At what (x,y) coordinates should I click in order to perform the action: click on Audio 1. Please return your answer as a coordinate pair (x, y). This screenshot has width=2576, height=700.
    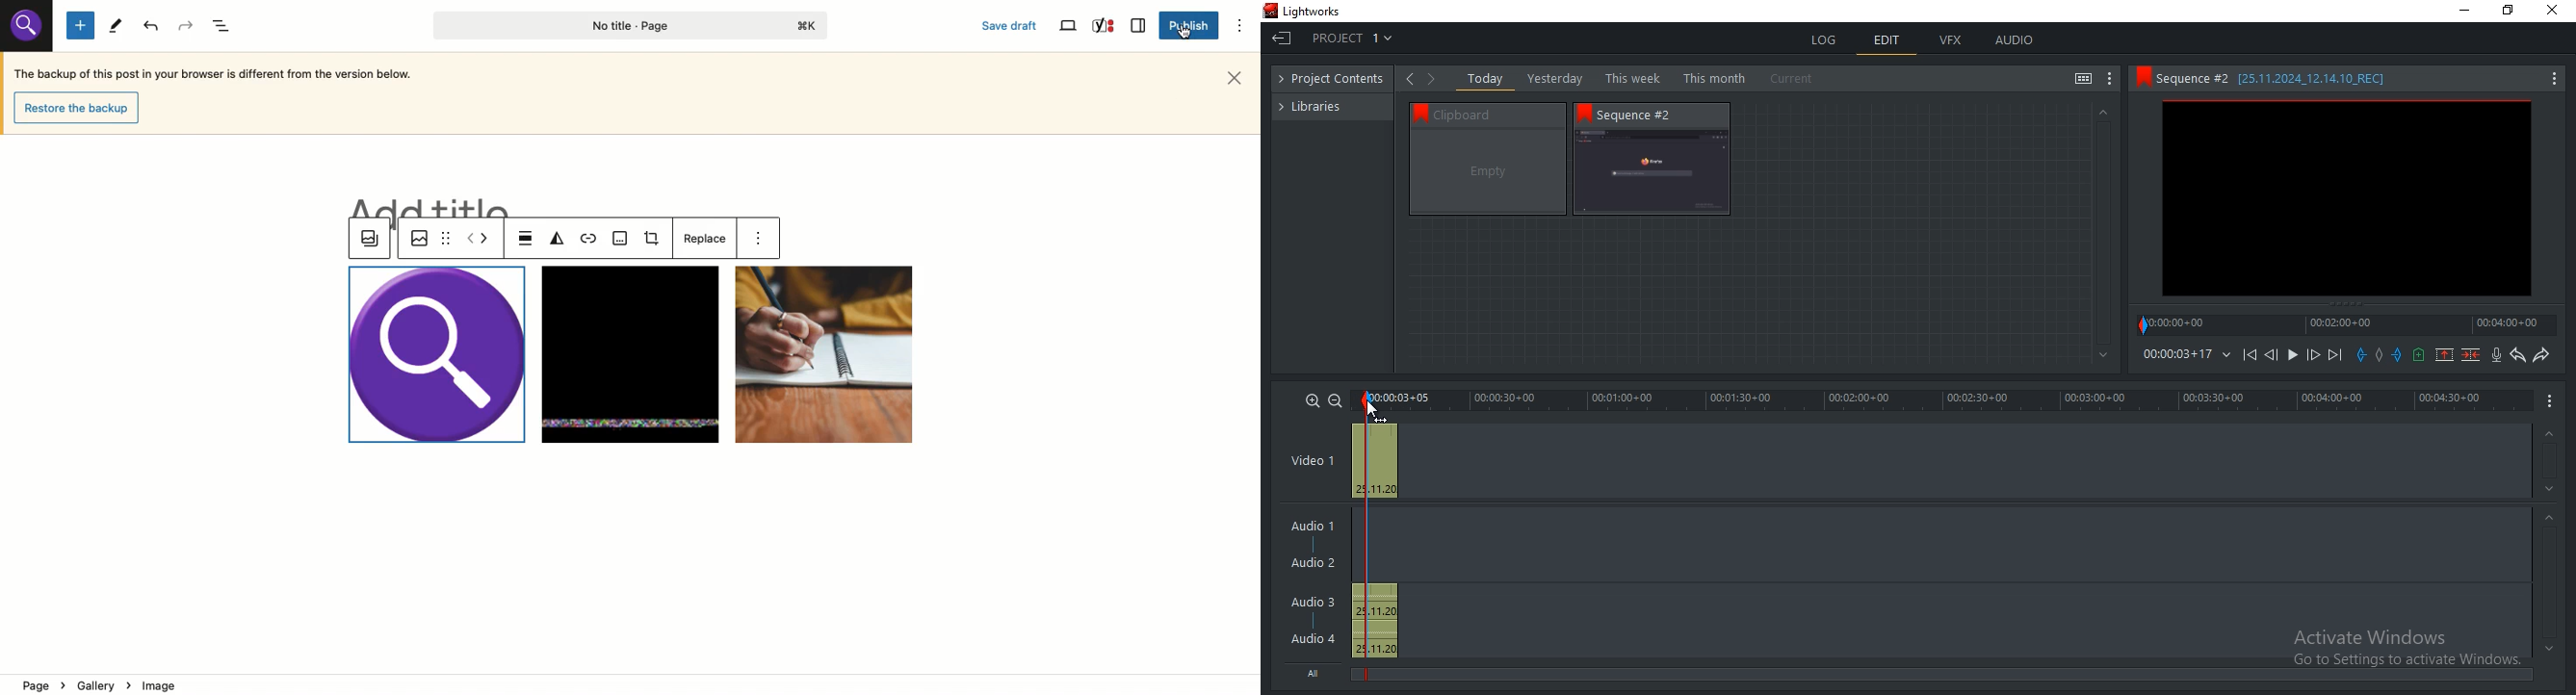
    Looking at the image, I should click on (1309, 528).